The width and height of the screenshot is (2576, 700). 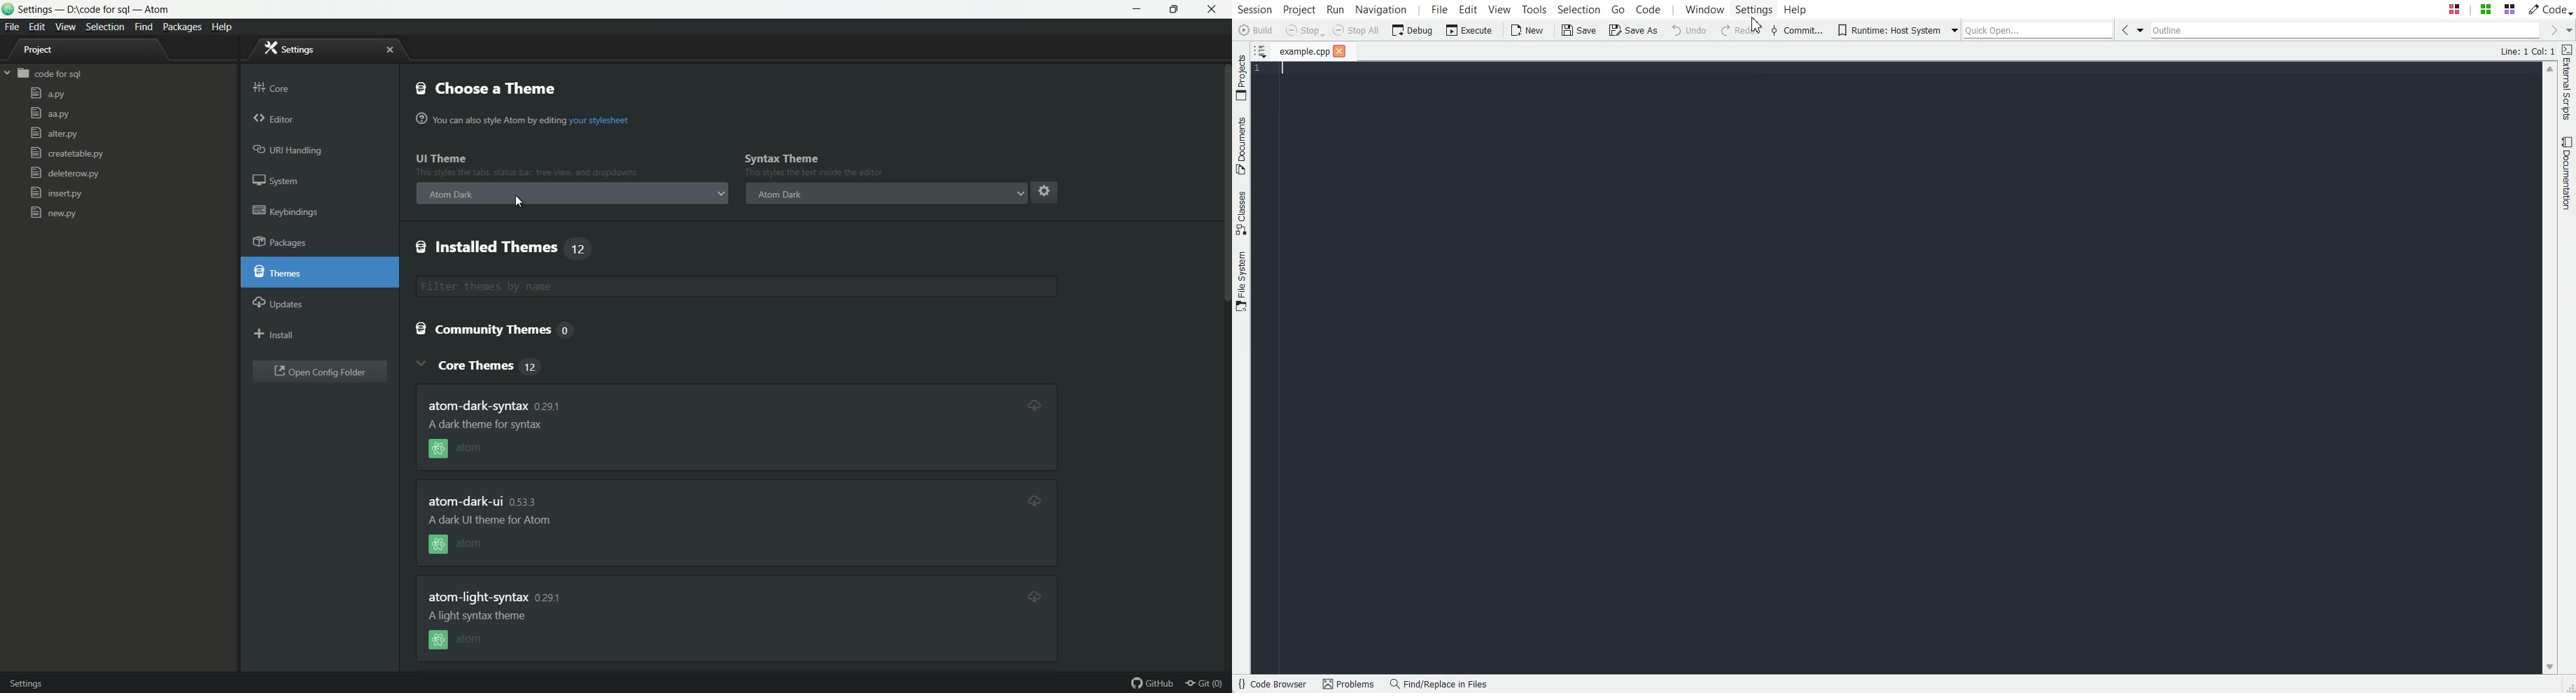 I want to click on choose a theme, so click(x=487, y=88).